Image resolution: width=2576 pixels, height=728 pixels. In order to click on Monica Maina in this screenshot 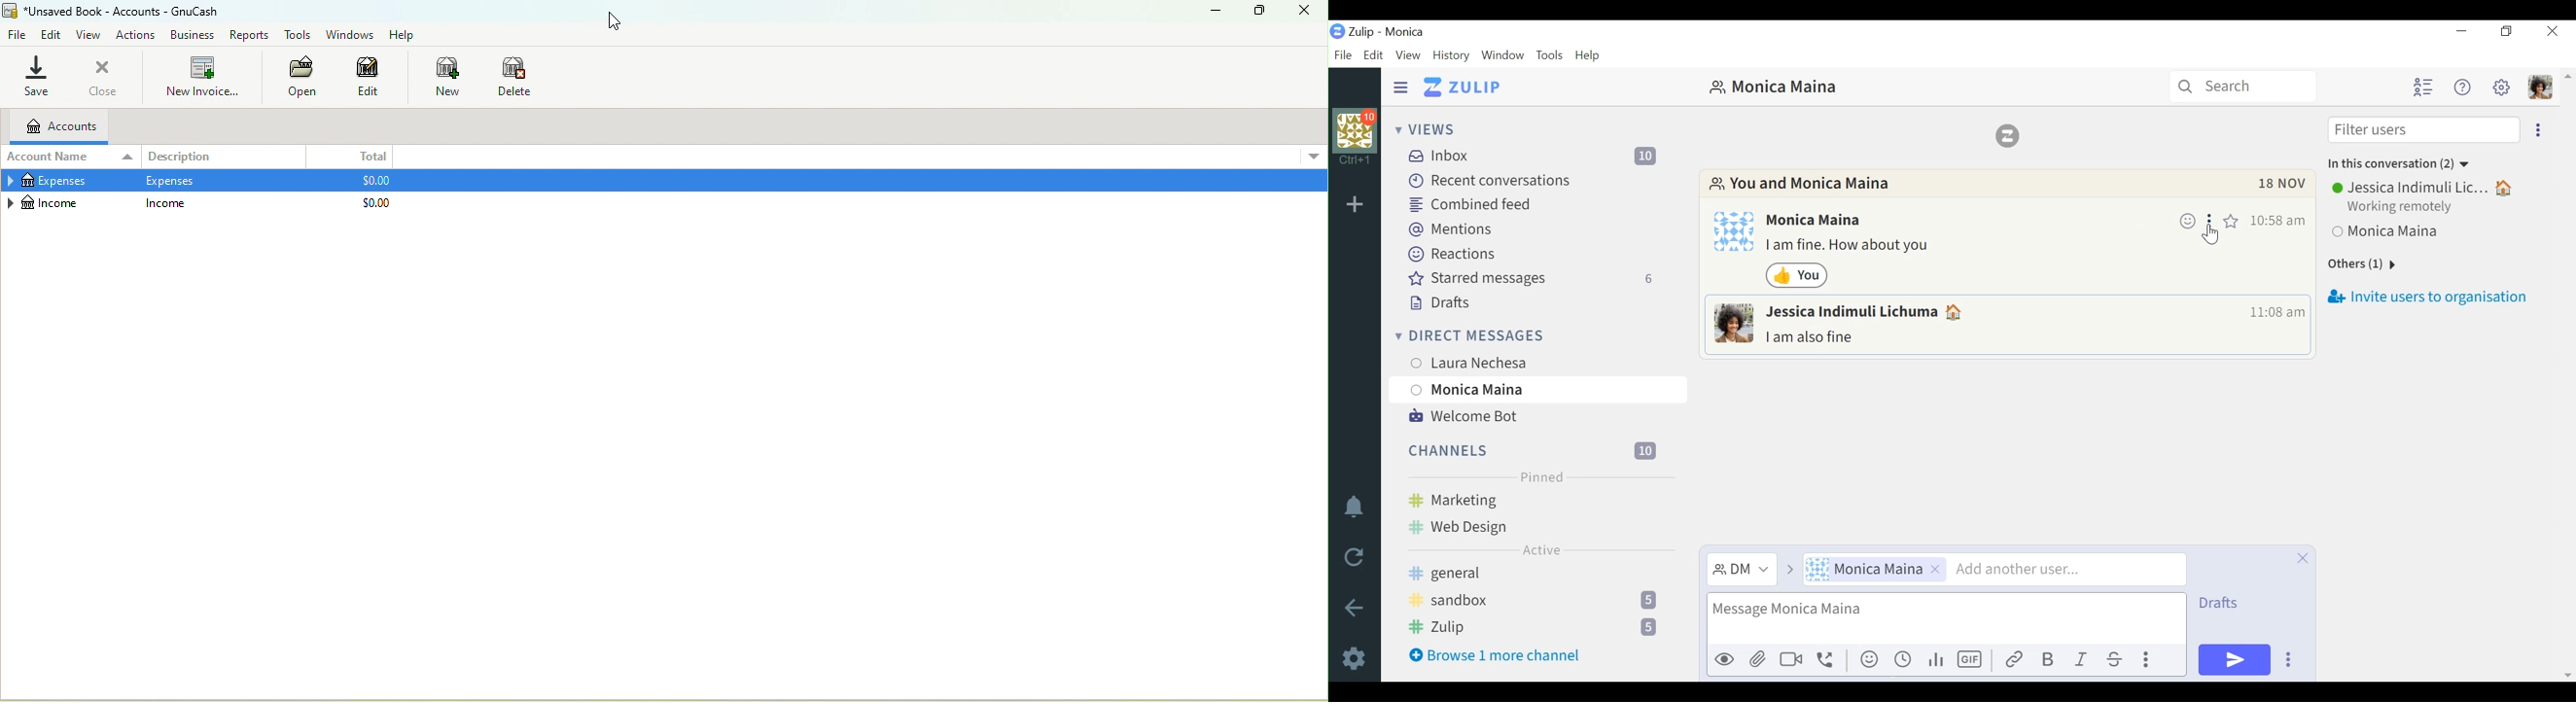, I will do `click(1536, 389)`.